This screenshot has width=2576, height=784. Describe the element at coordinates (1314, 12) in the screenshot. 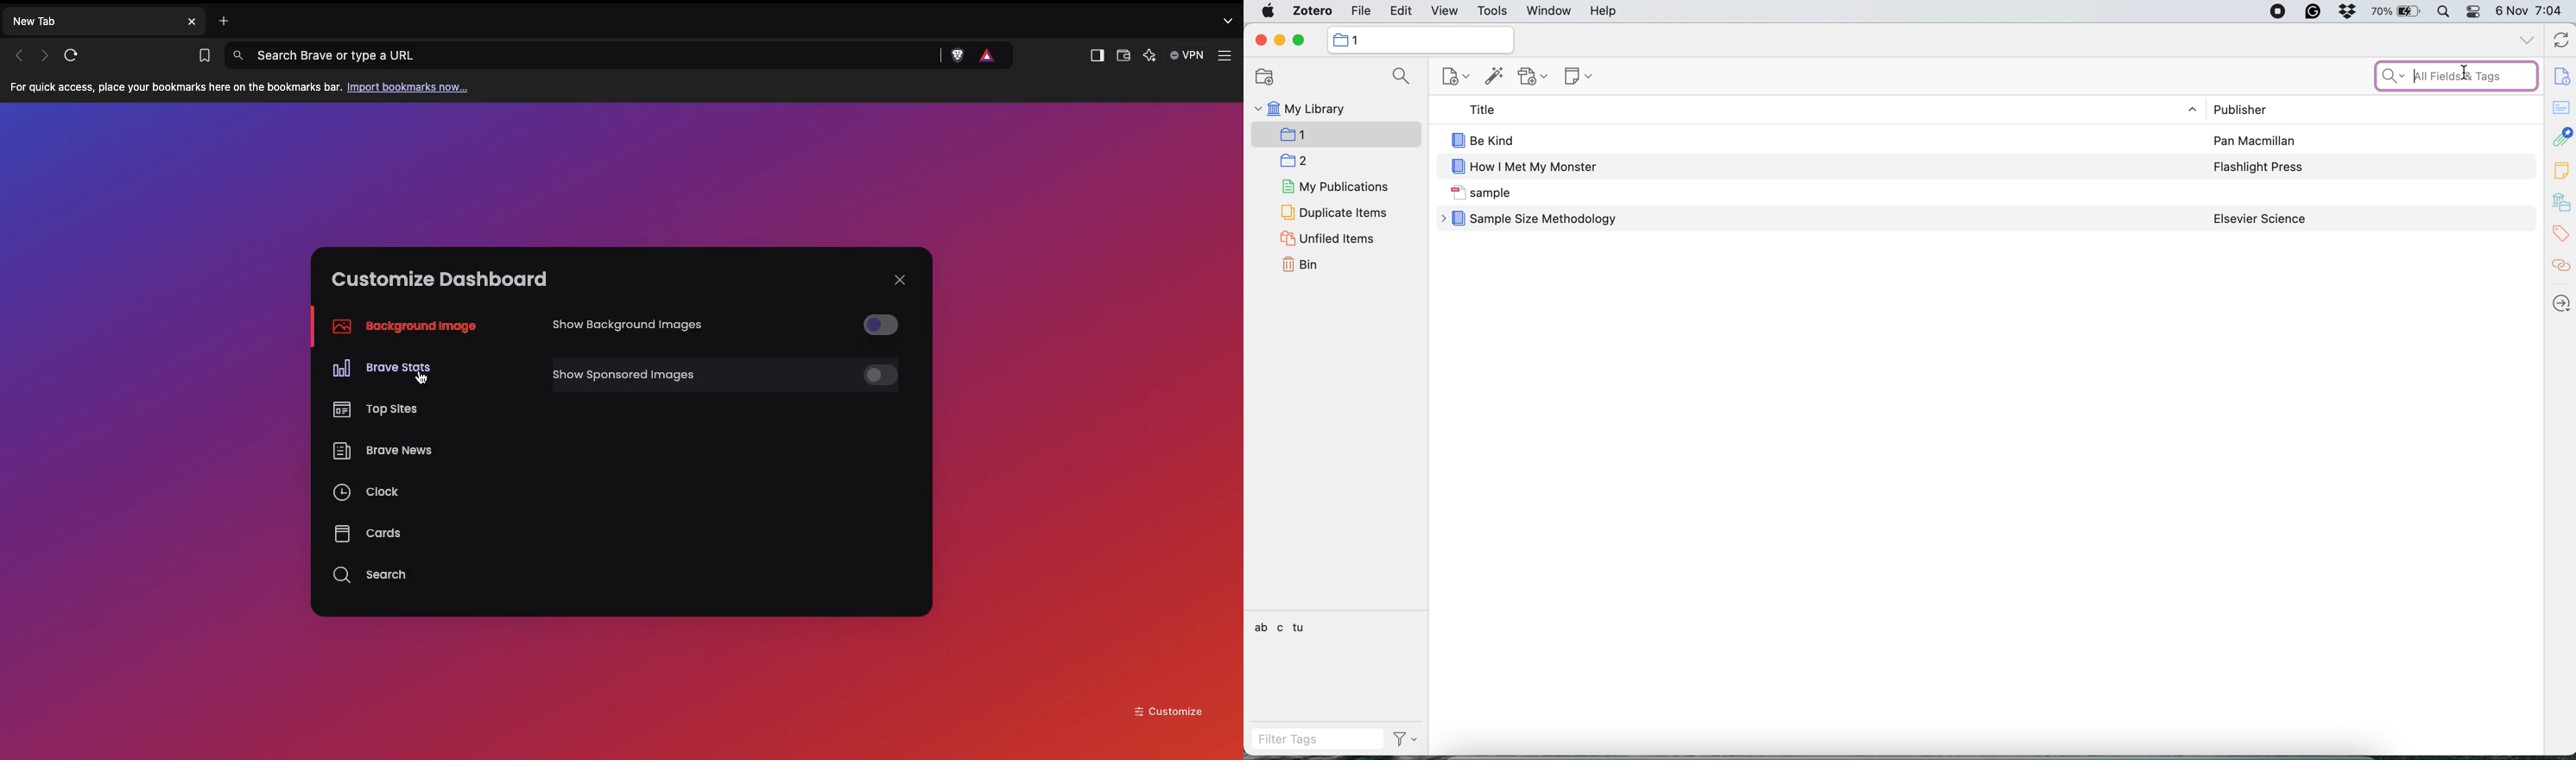

I see `zotero` at that location.